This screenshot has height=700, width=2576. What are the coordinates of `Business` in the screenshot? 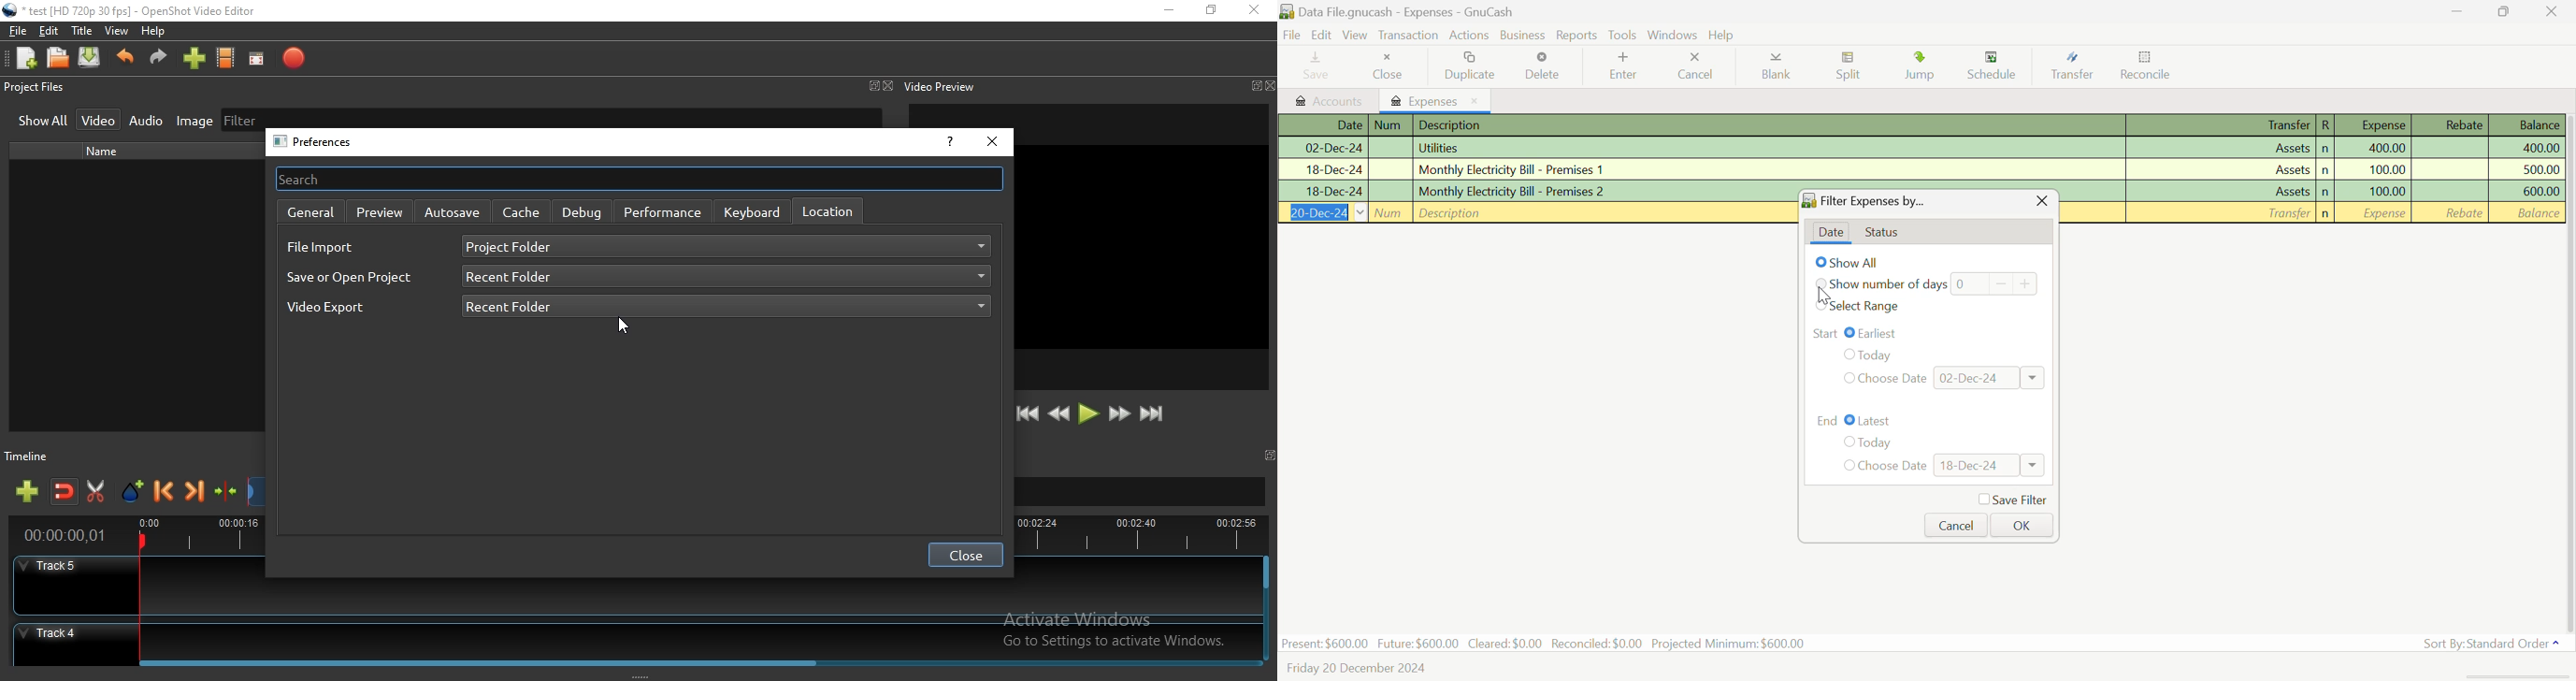 It's located at (1524, 35).